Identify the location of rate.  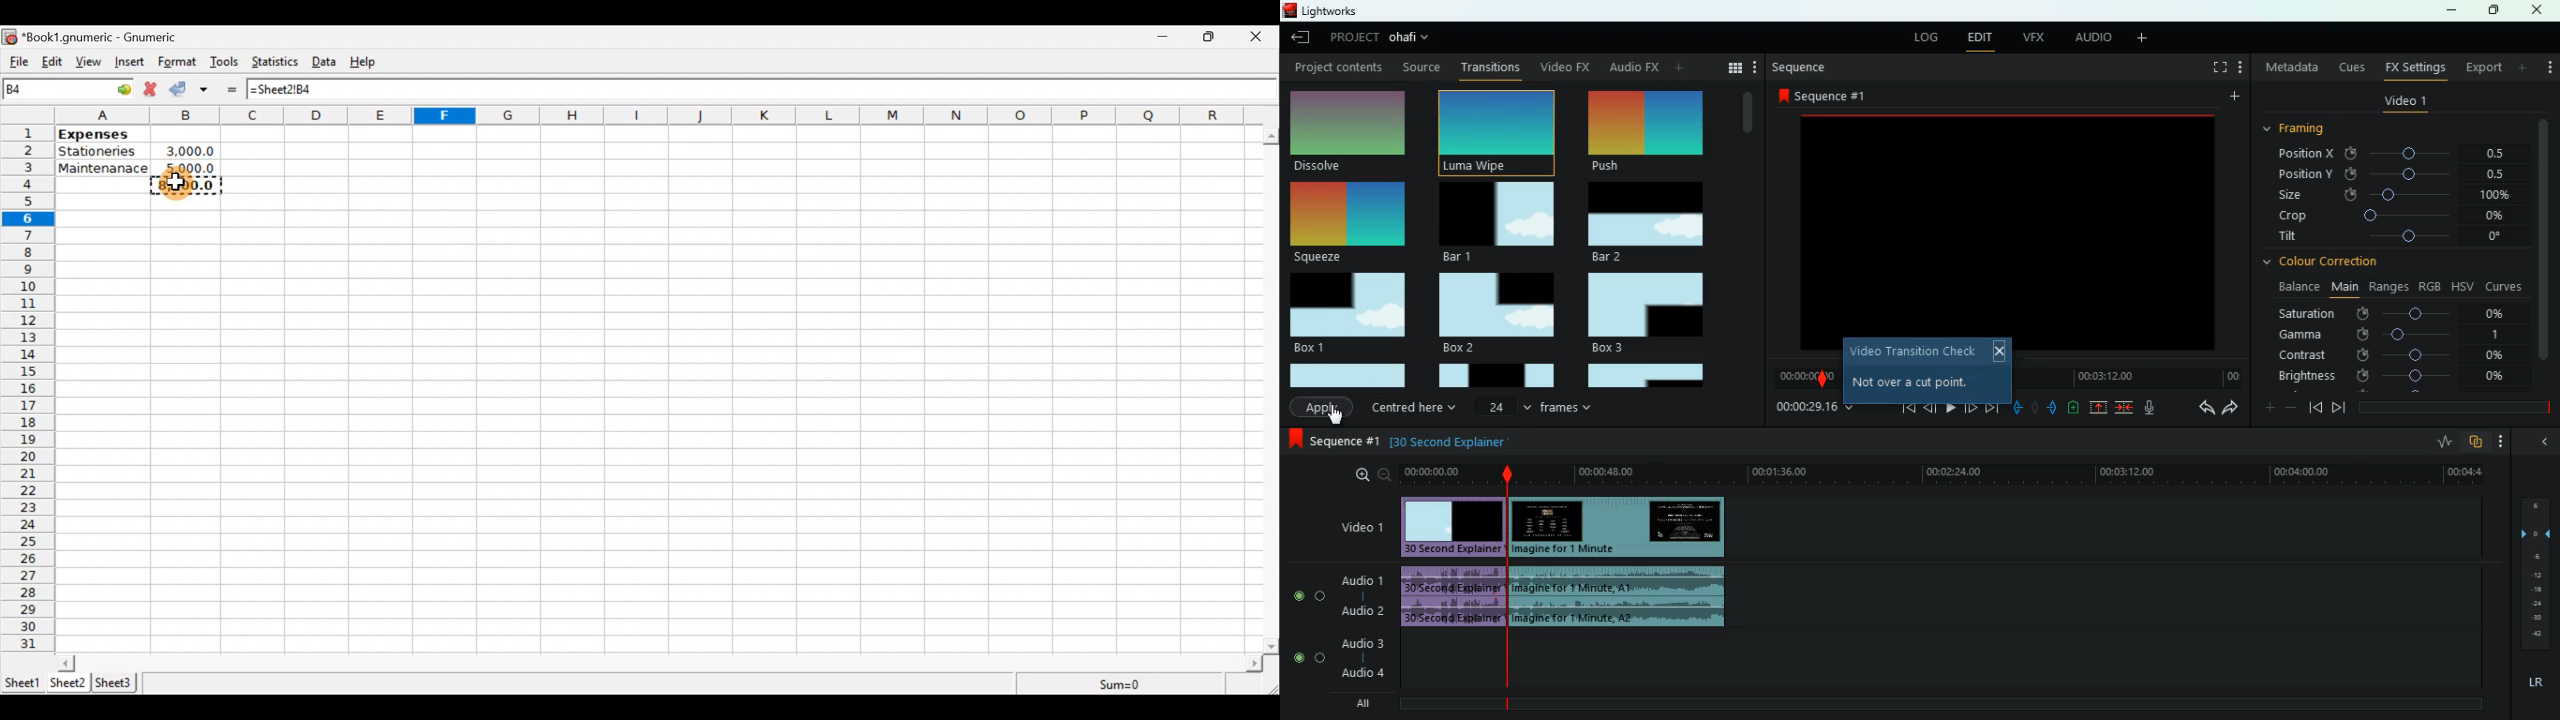
(2443, 444).